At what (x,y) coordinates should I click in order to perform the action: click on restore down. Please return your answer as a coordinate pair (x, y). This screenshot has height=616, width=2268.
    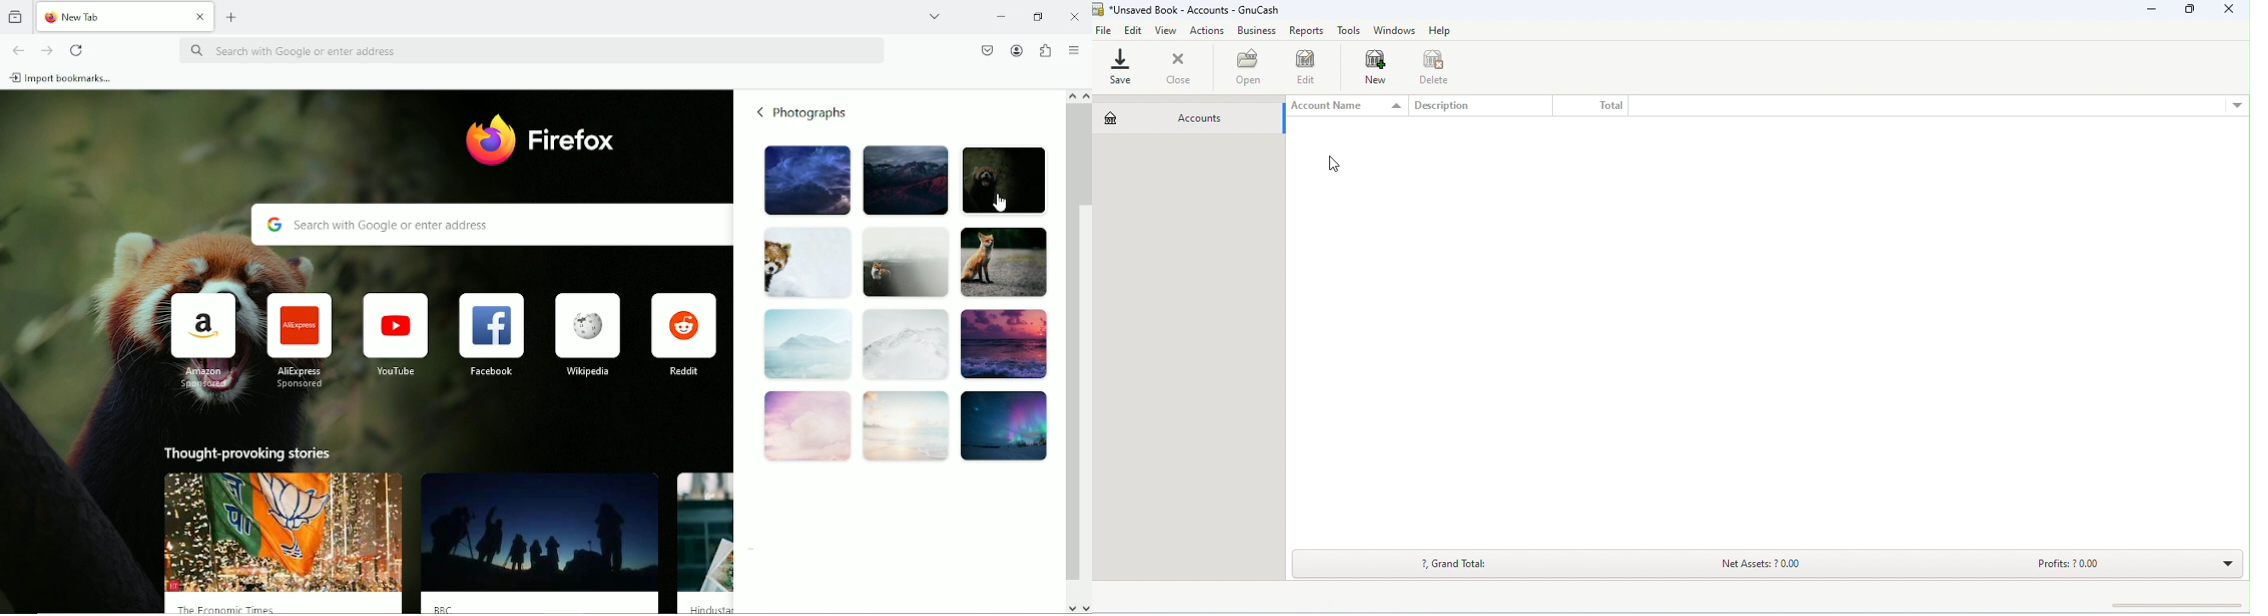
    Looking at the image, I should click on (1040, 15).